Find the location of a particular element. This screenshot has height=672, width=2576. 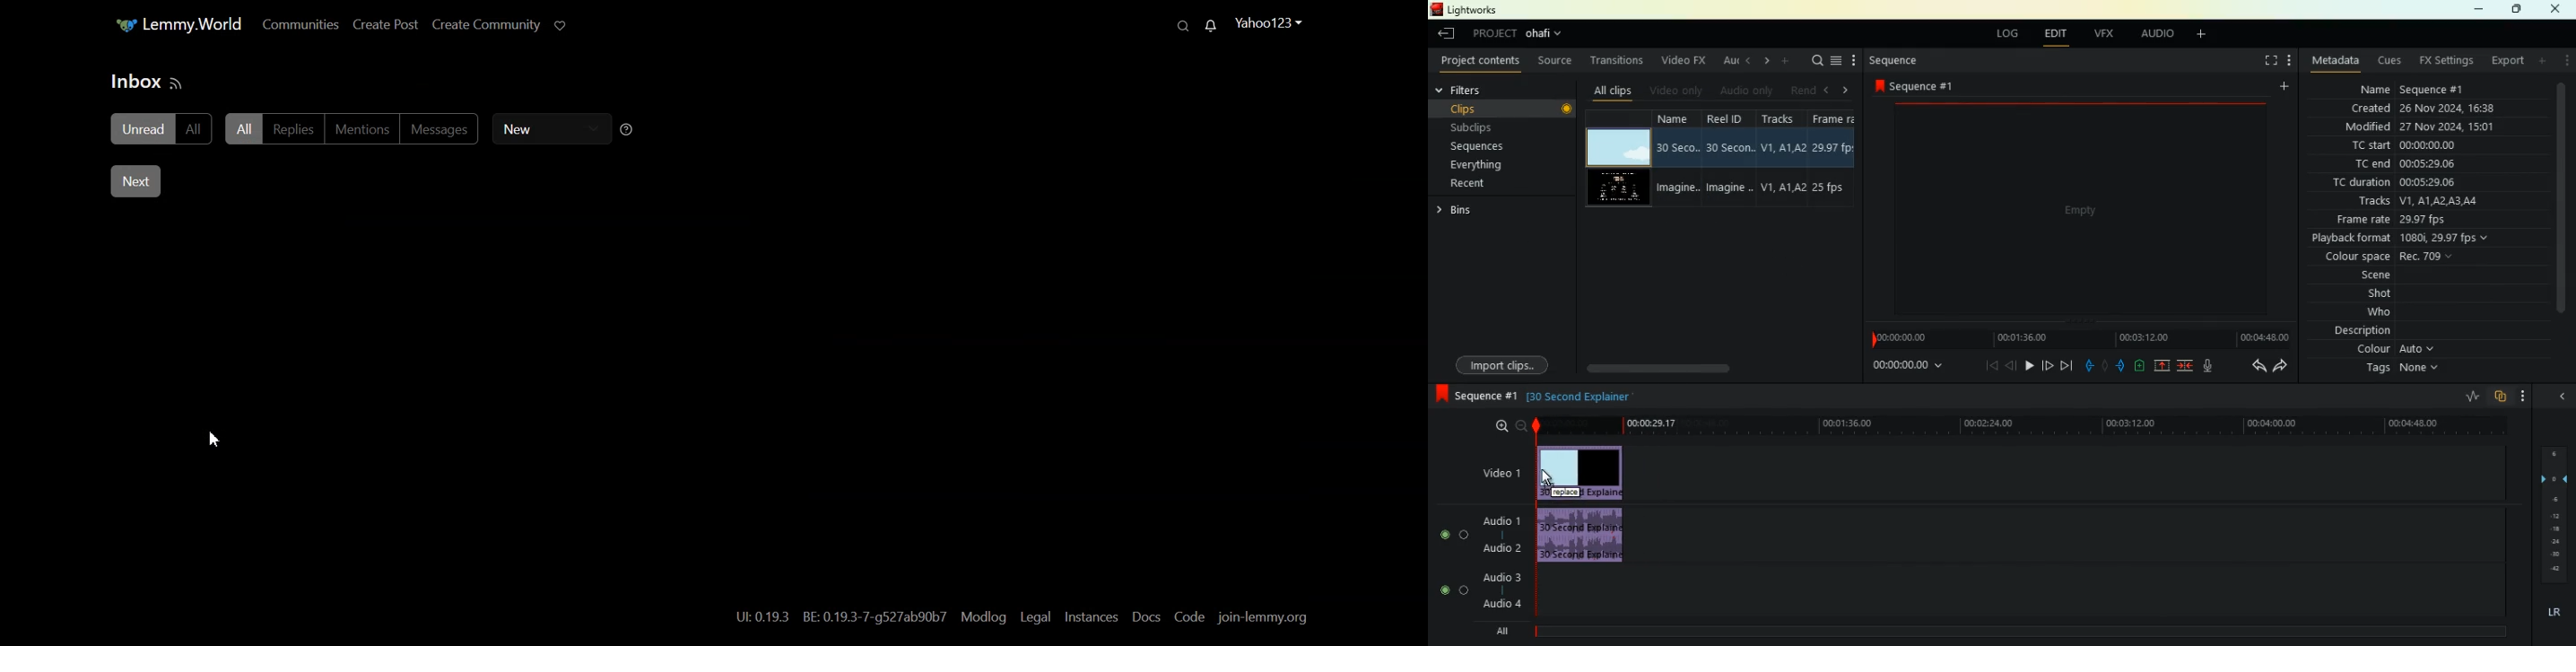

Modlog is located at coordinates (984, 617).